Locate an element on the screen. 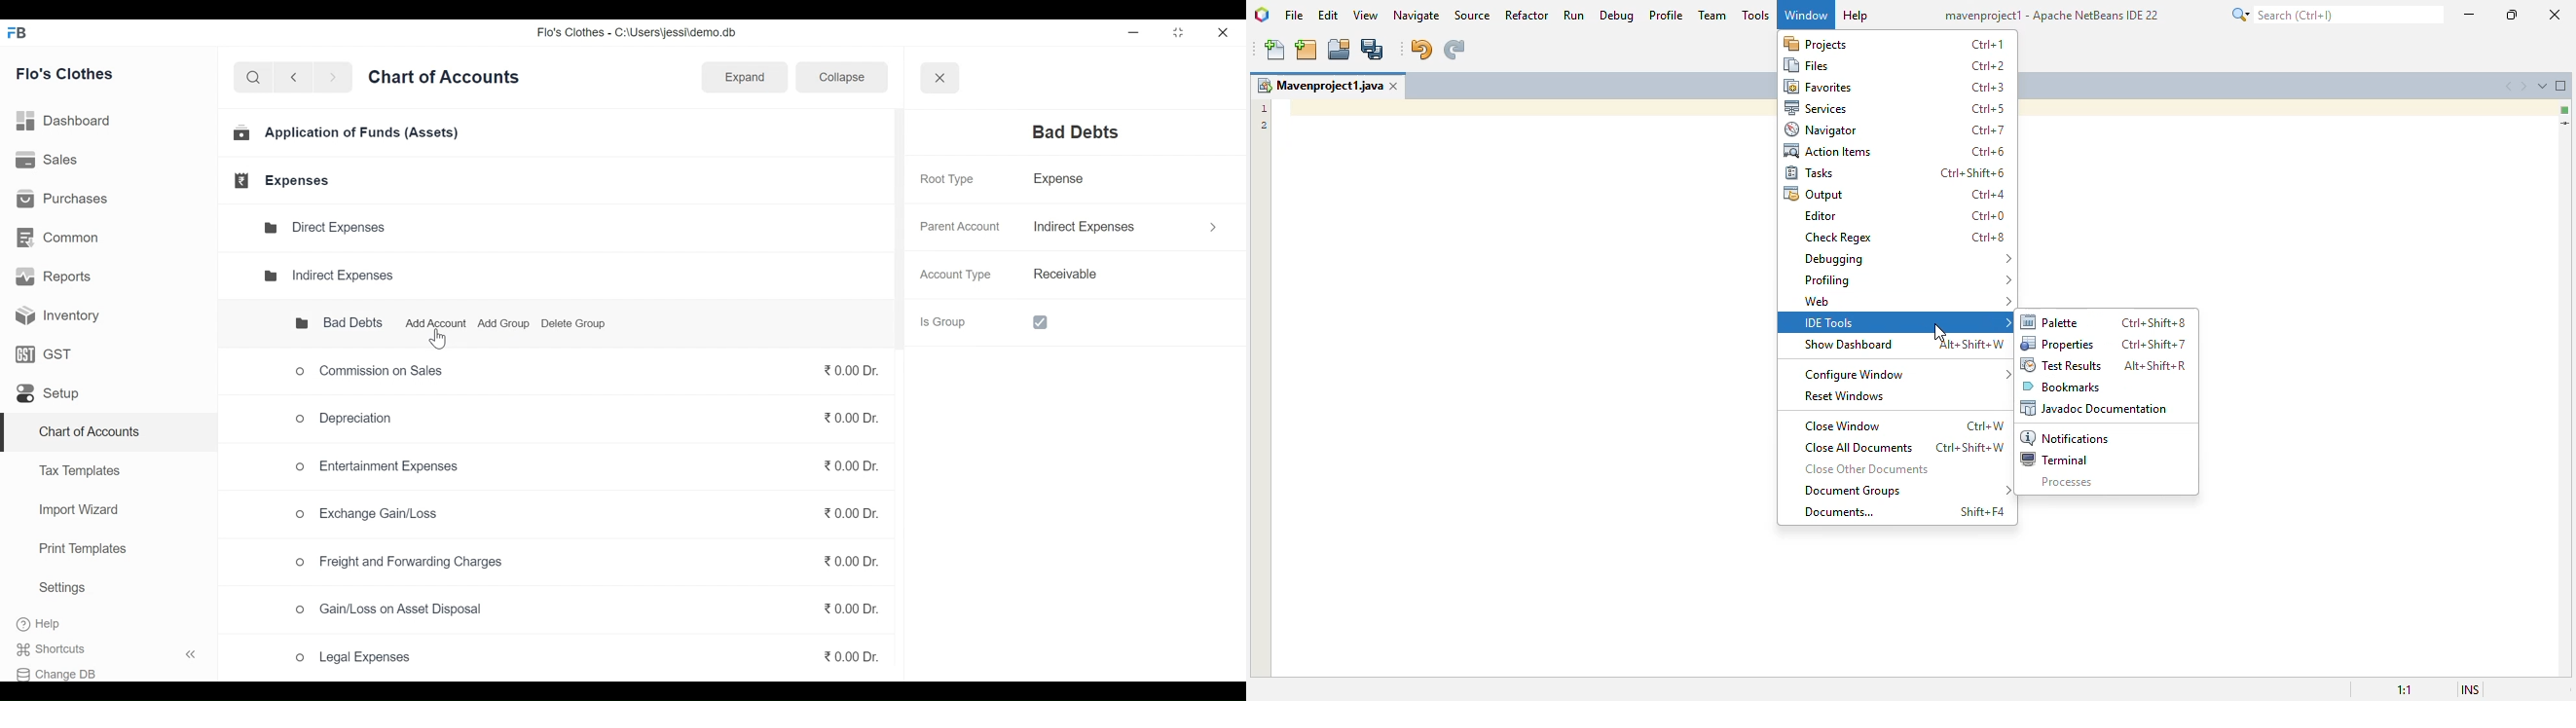  Dashboard is located at coordinates (69, 121).